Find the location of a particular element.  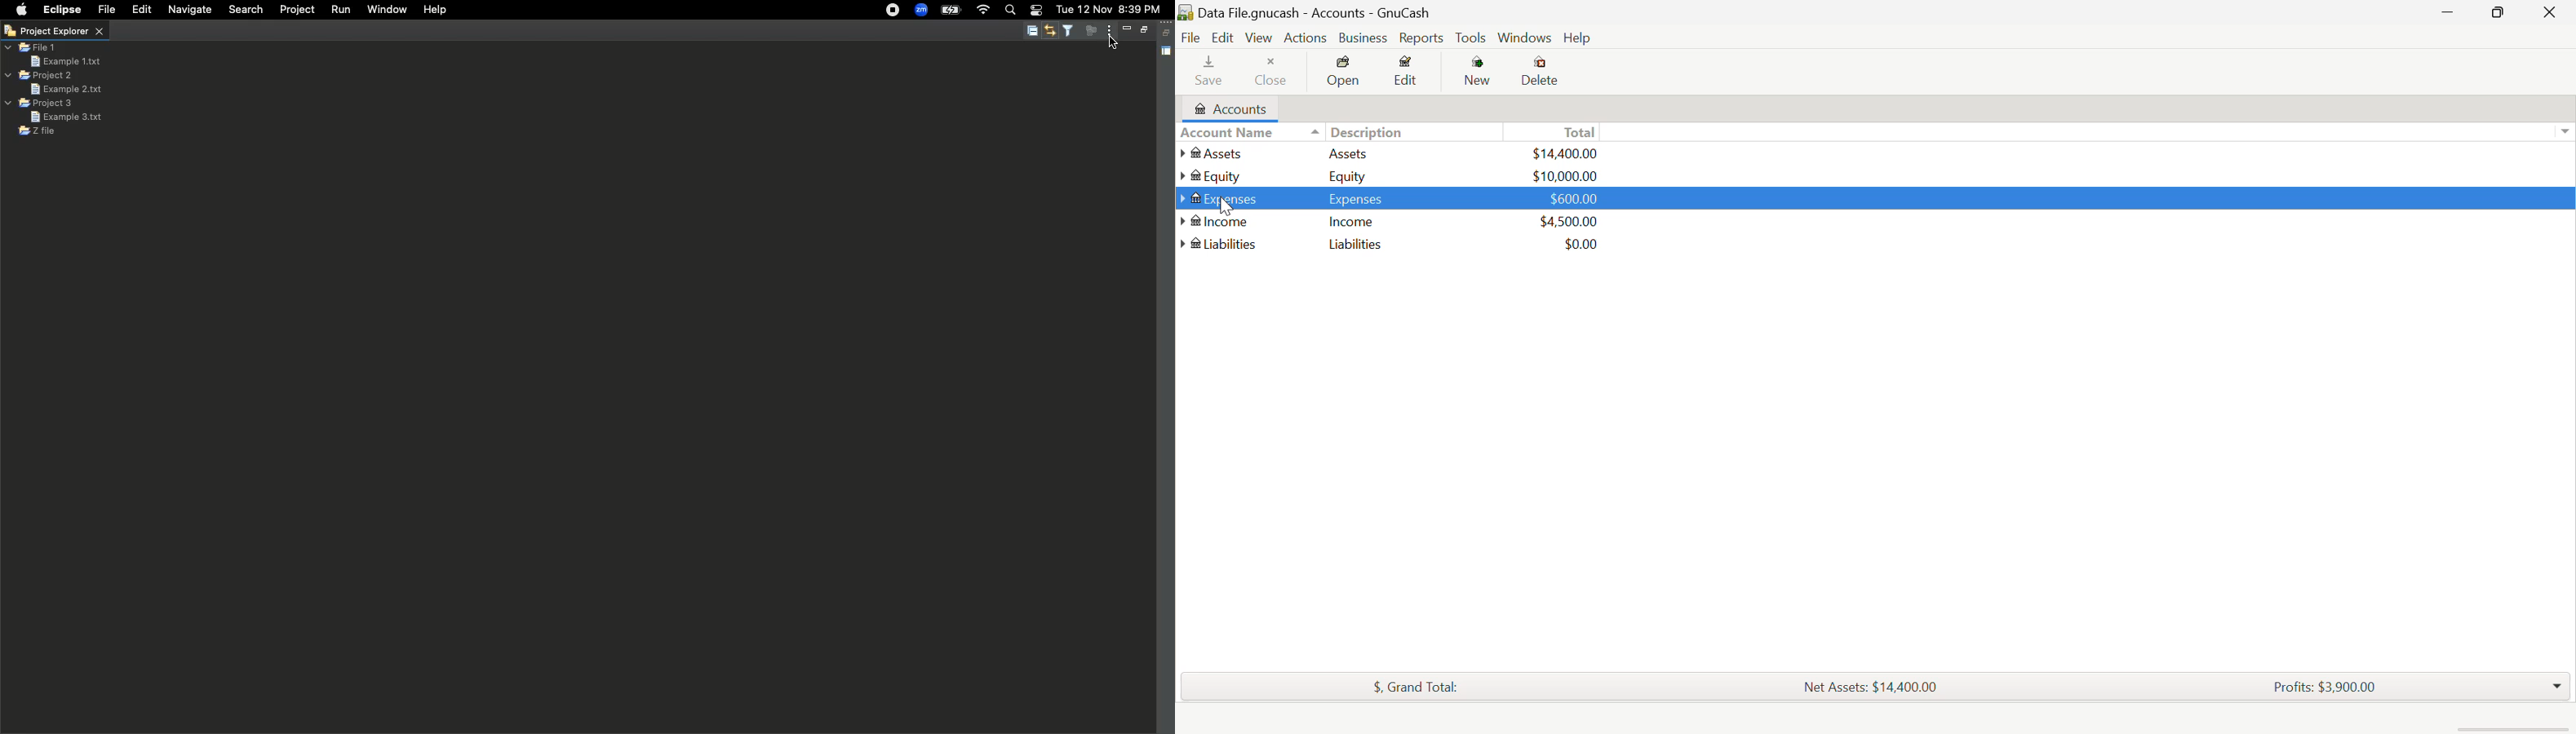

Income is located at coordinates (1353, 223).